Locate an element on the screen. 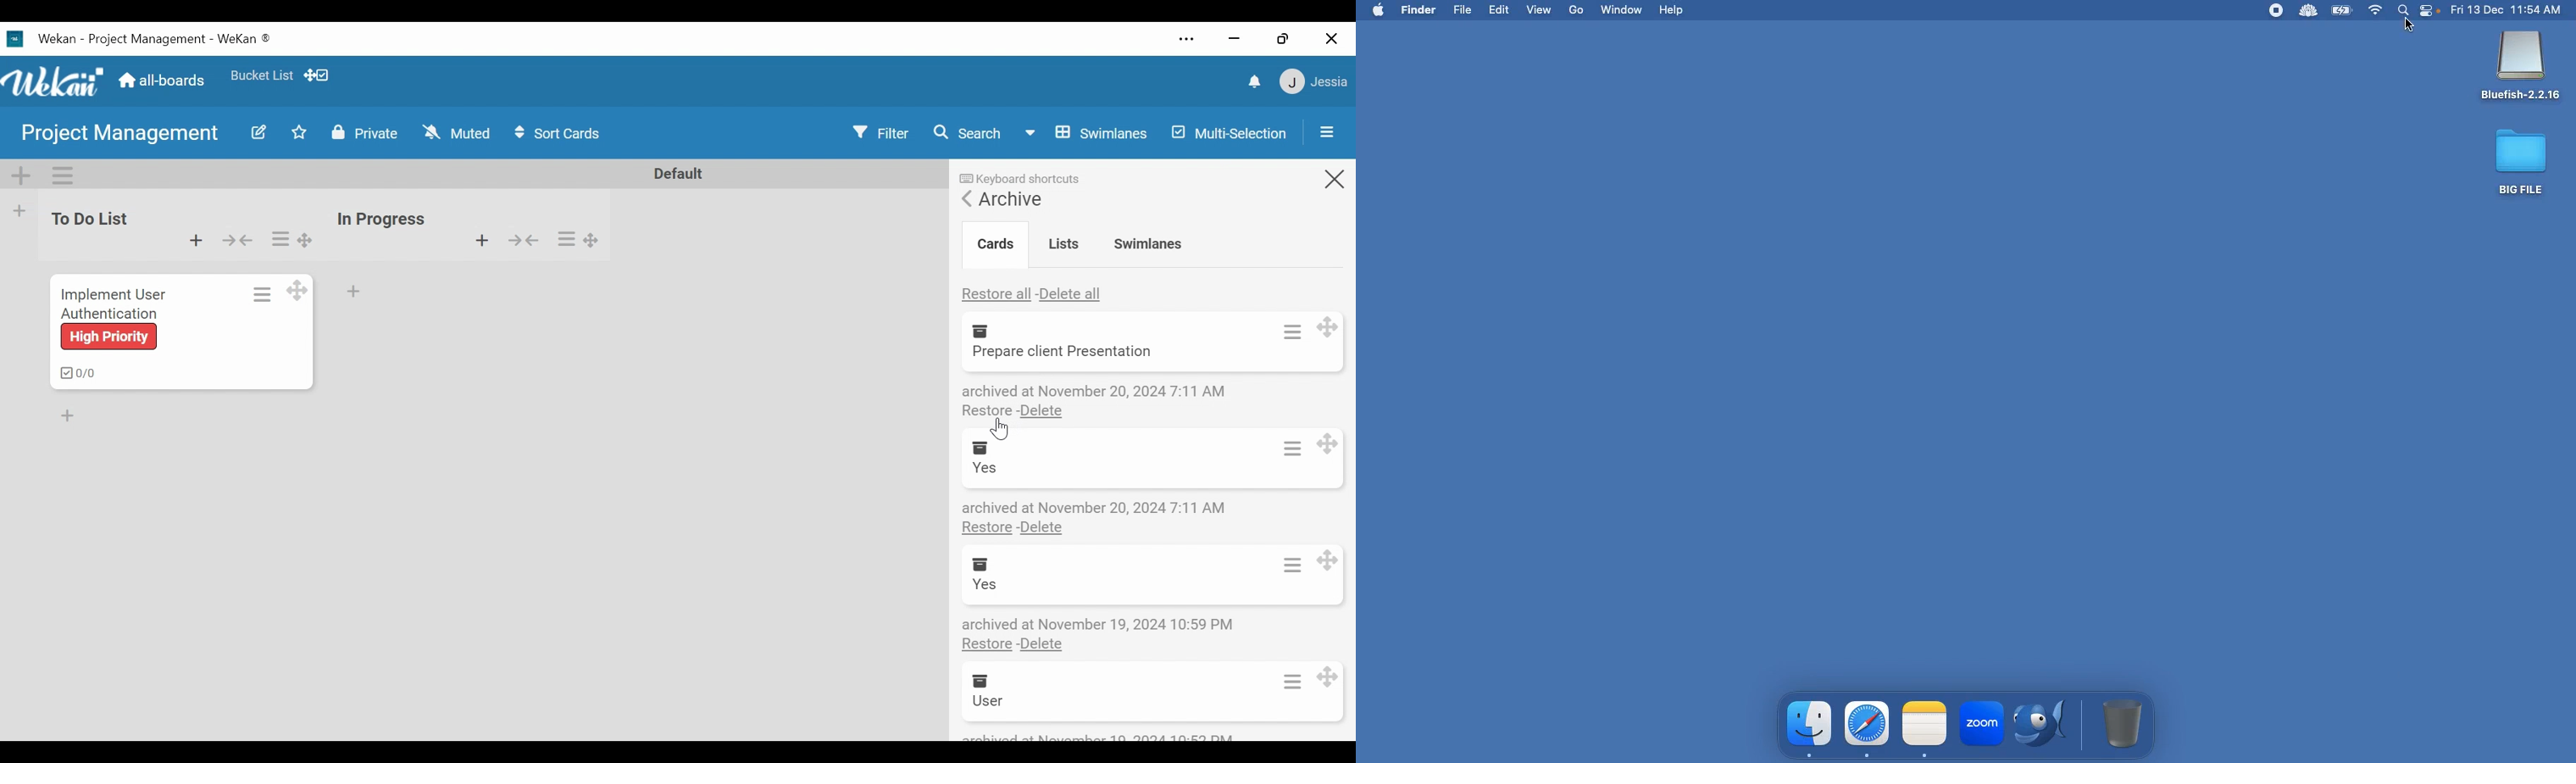 The width and height of the screenshot is (2576, 784). Toggle Favorite is located at coordinates (296, 134).